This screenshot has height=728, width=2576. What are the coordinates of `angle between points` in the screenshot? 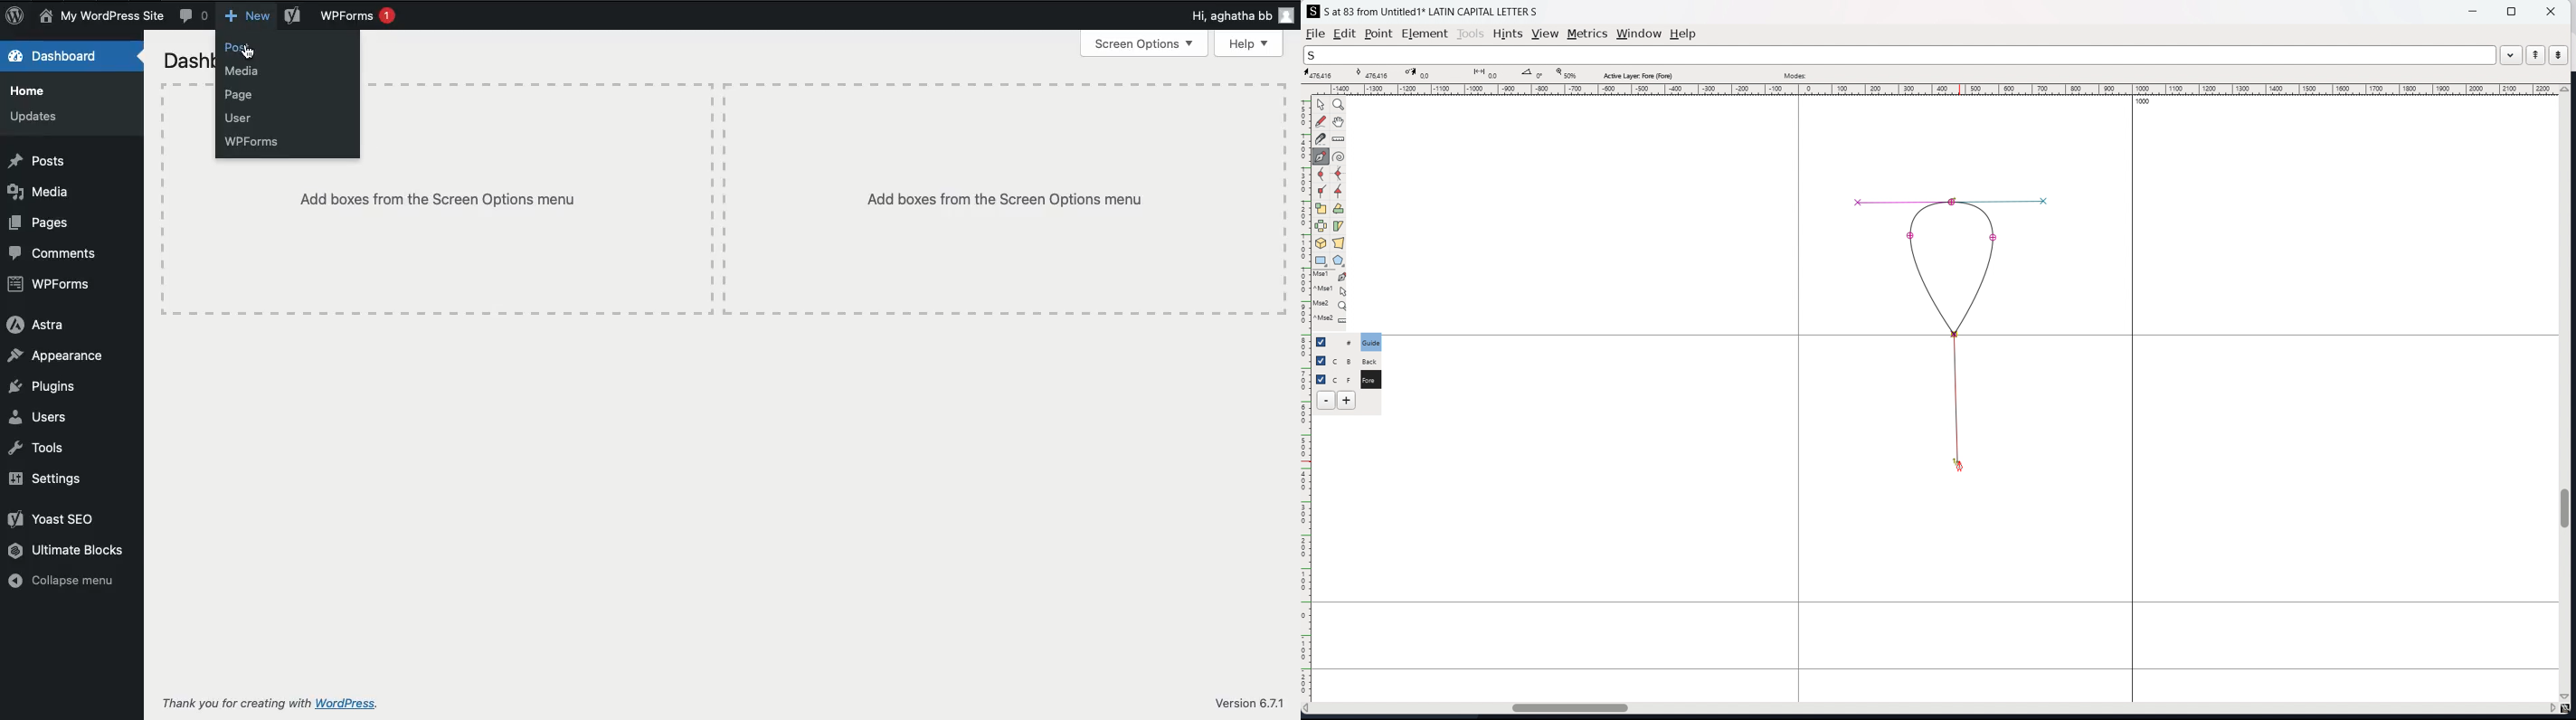 It's located at (1534, 73).